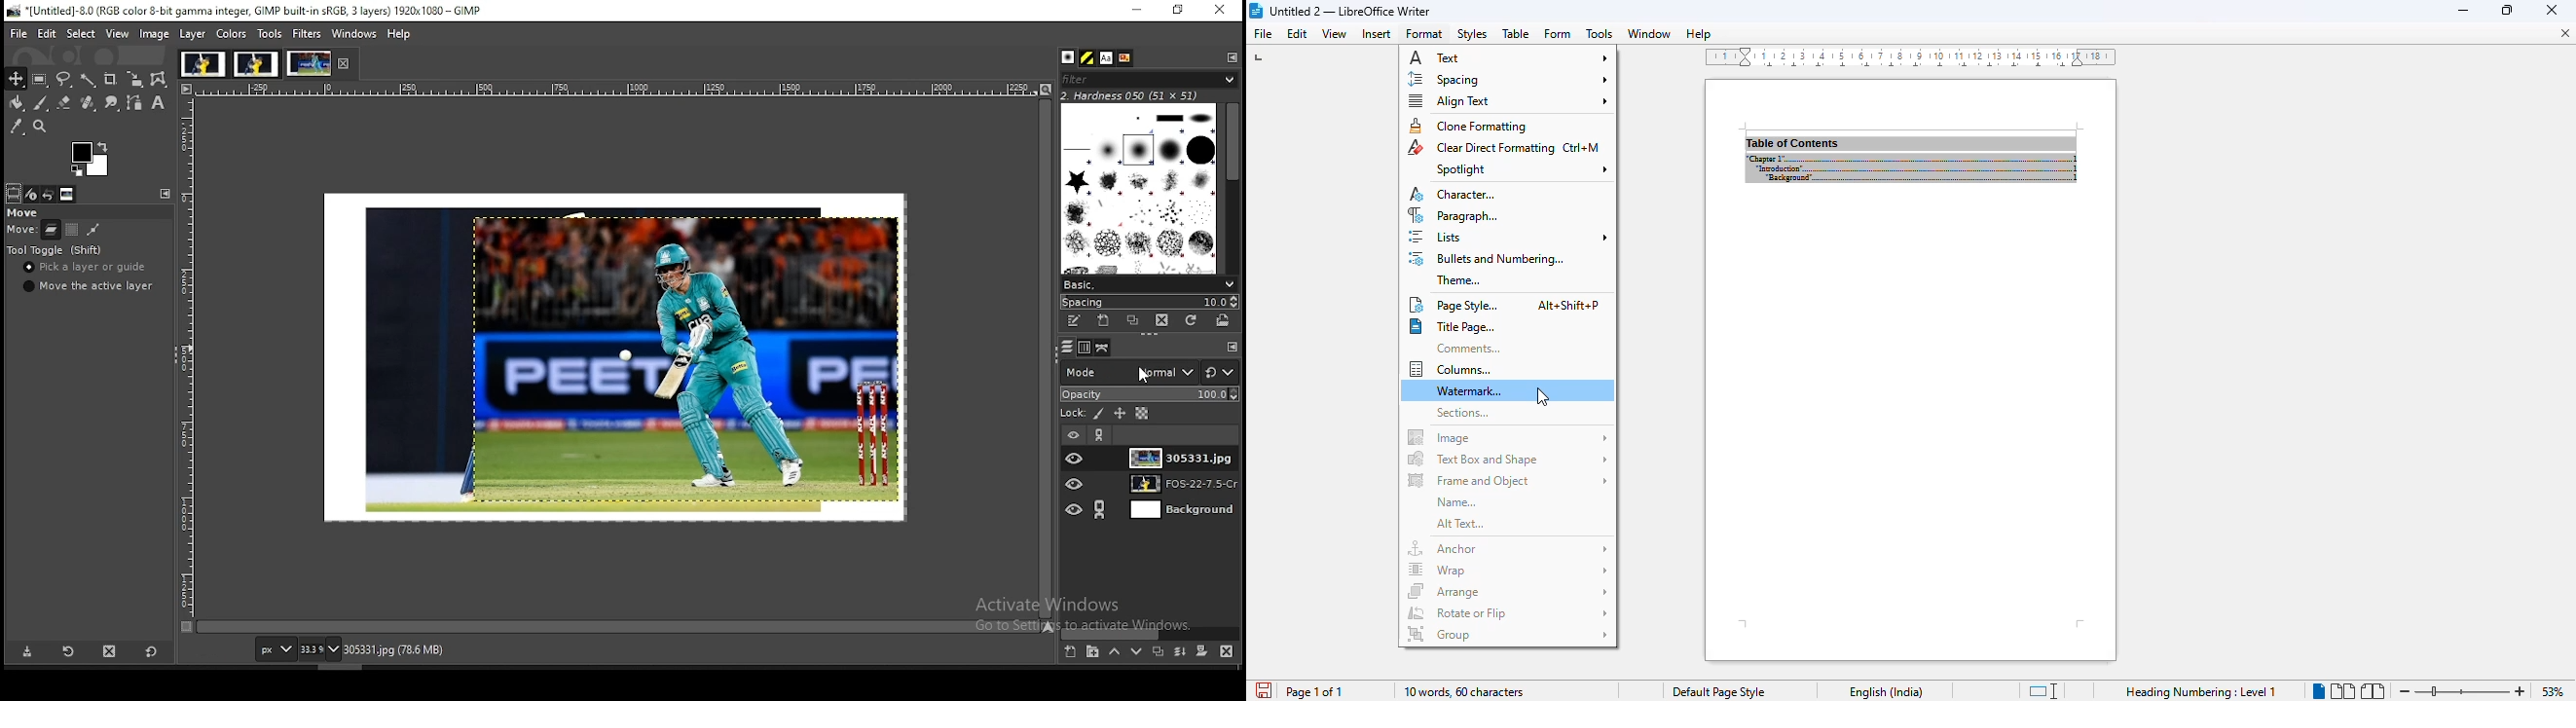 This screenshot has width=2576, height=728. Describe the element at coordinates (24, 652) in the screenshot. I see `save tool preset` at that location.